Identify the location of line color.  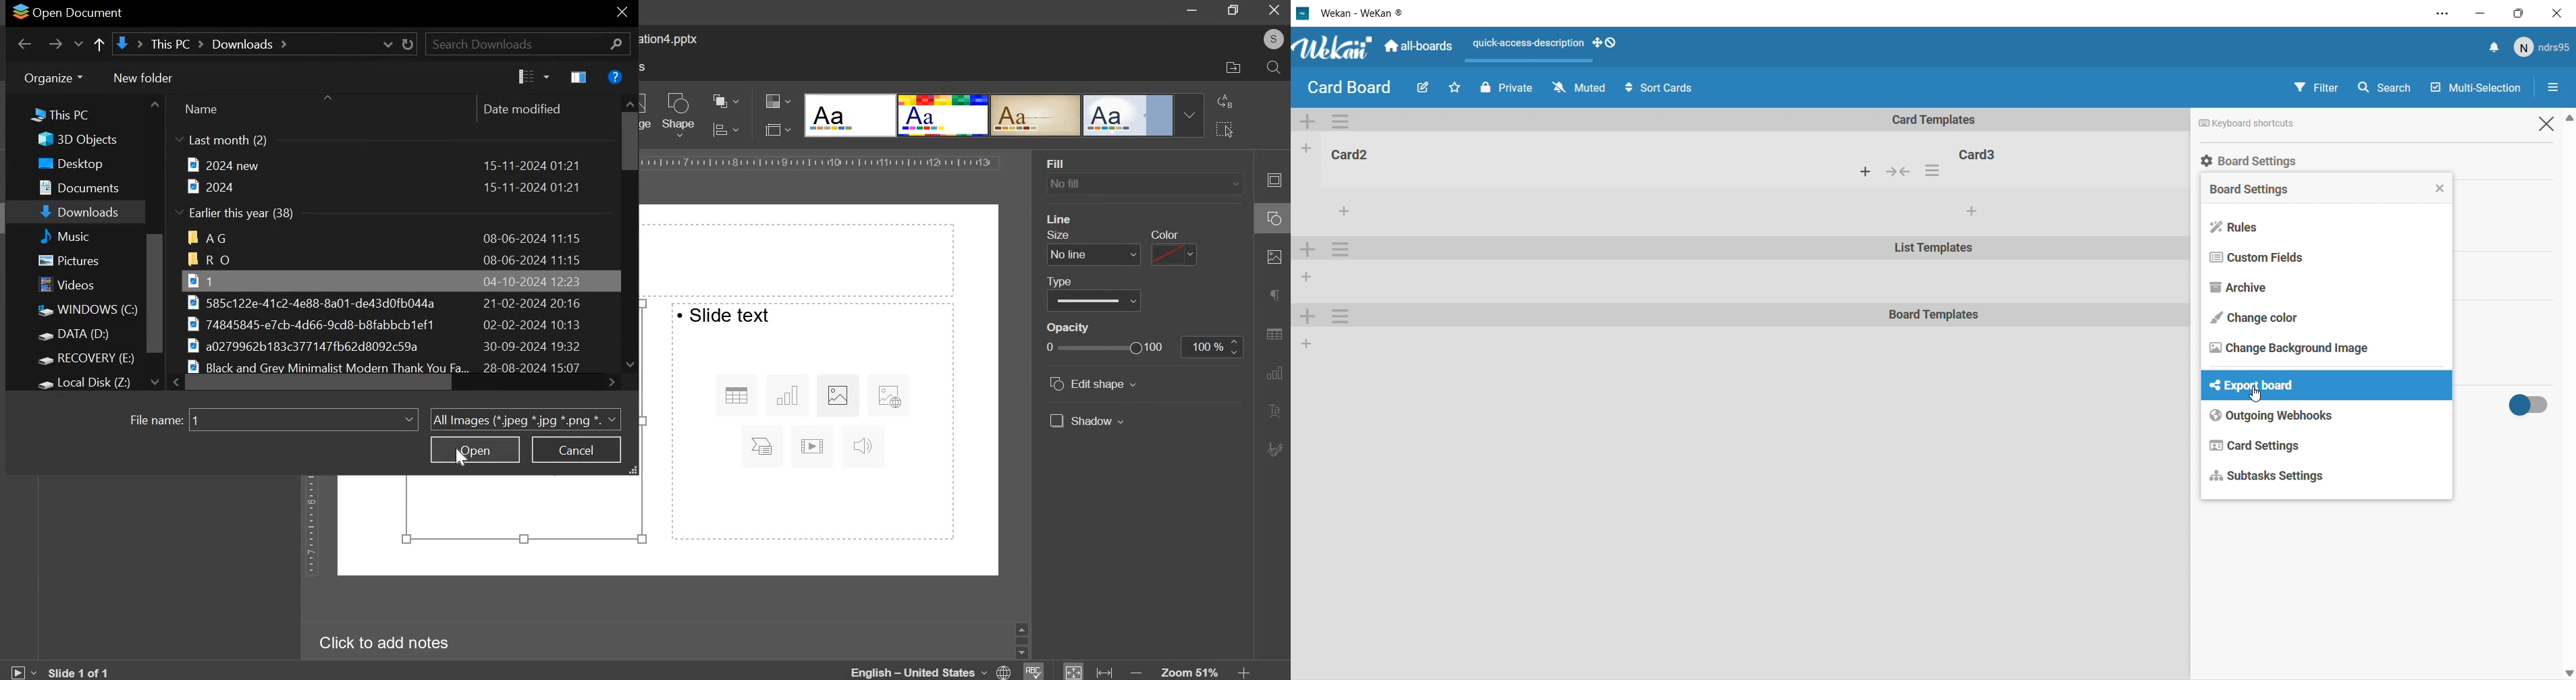
(1172, 254).